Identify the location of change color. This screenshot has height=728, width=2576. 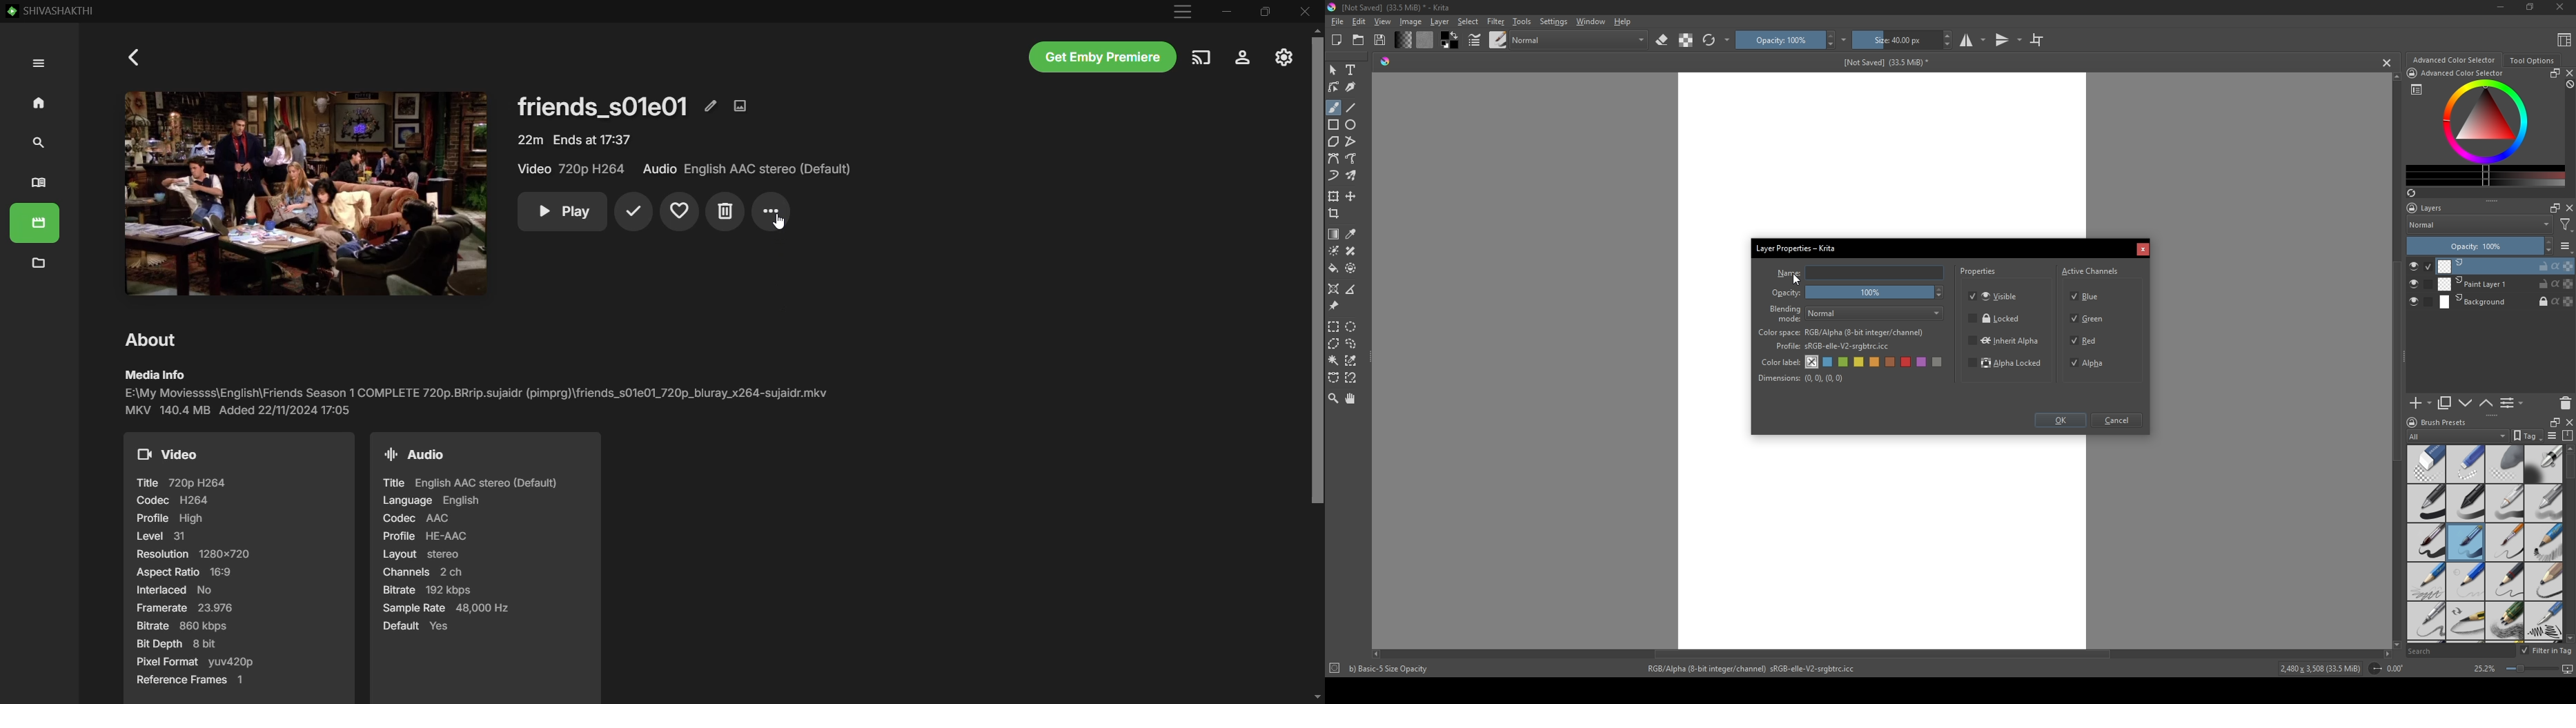
(2486, 175).